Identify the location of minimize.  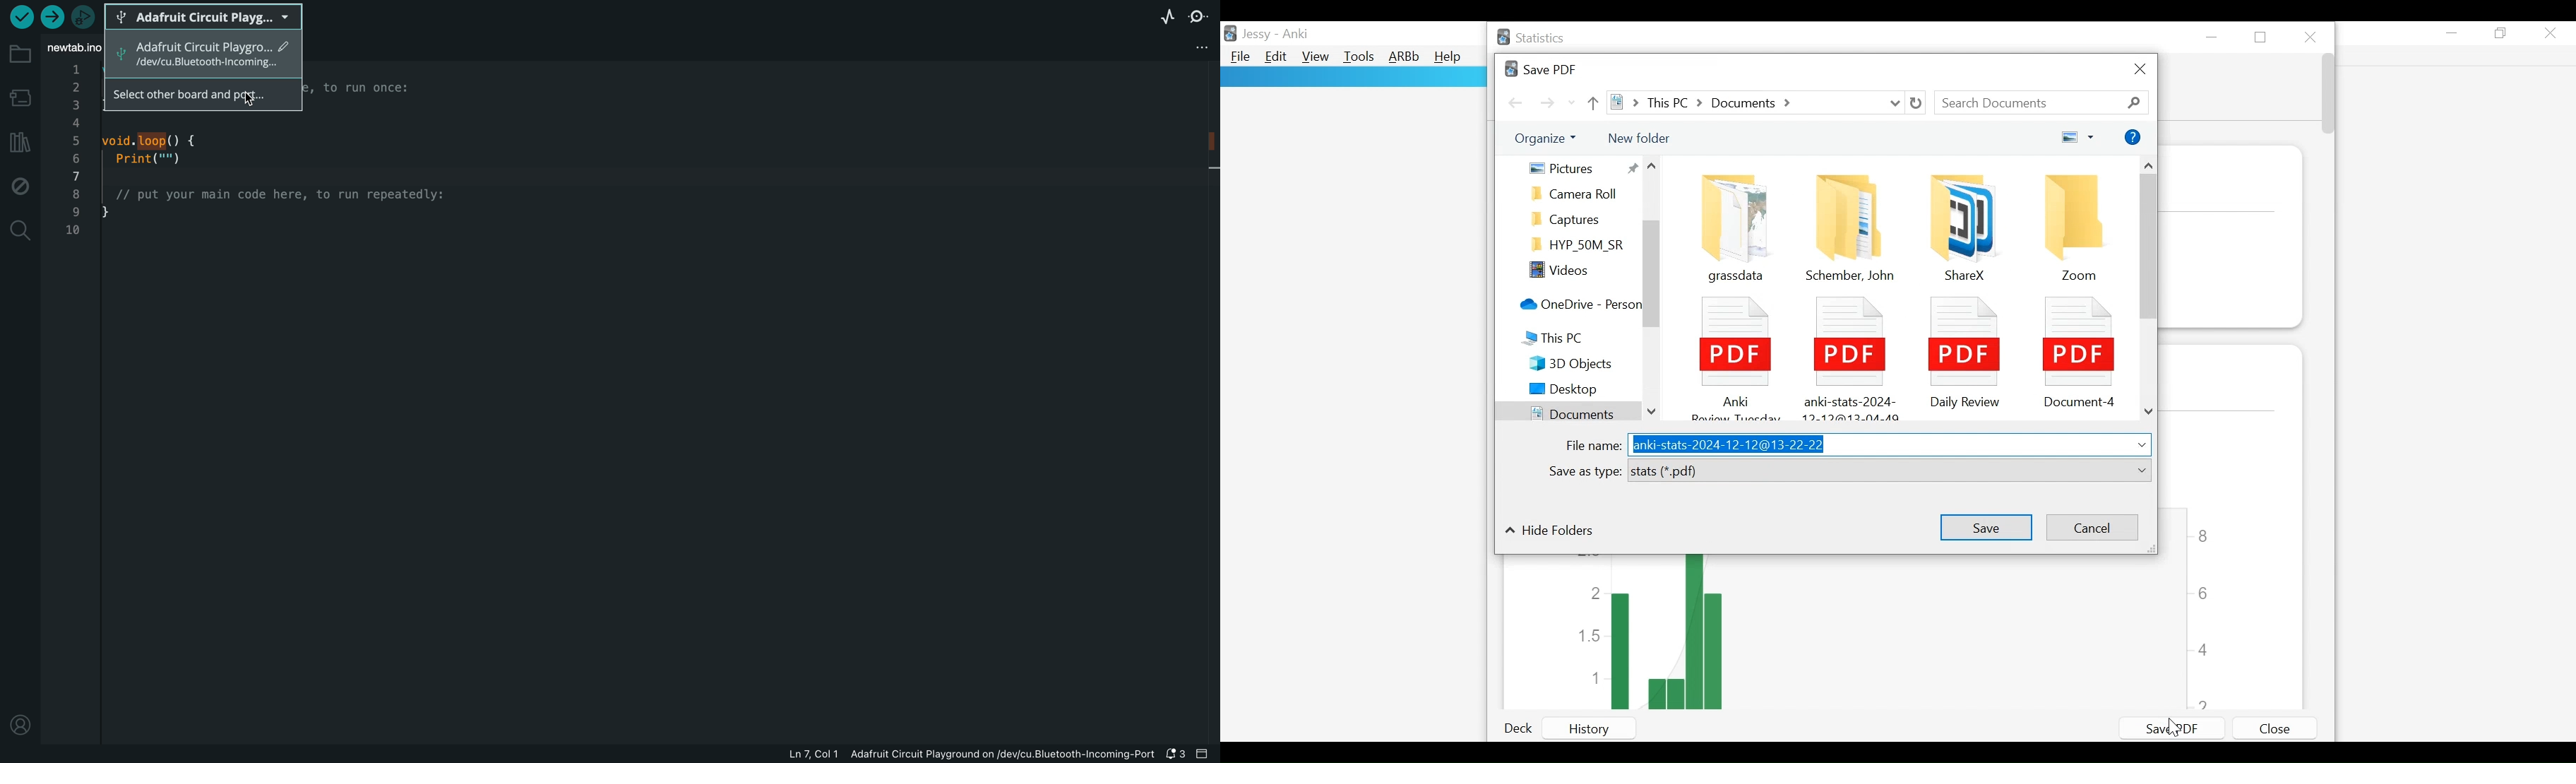
(2452, 32).